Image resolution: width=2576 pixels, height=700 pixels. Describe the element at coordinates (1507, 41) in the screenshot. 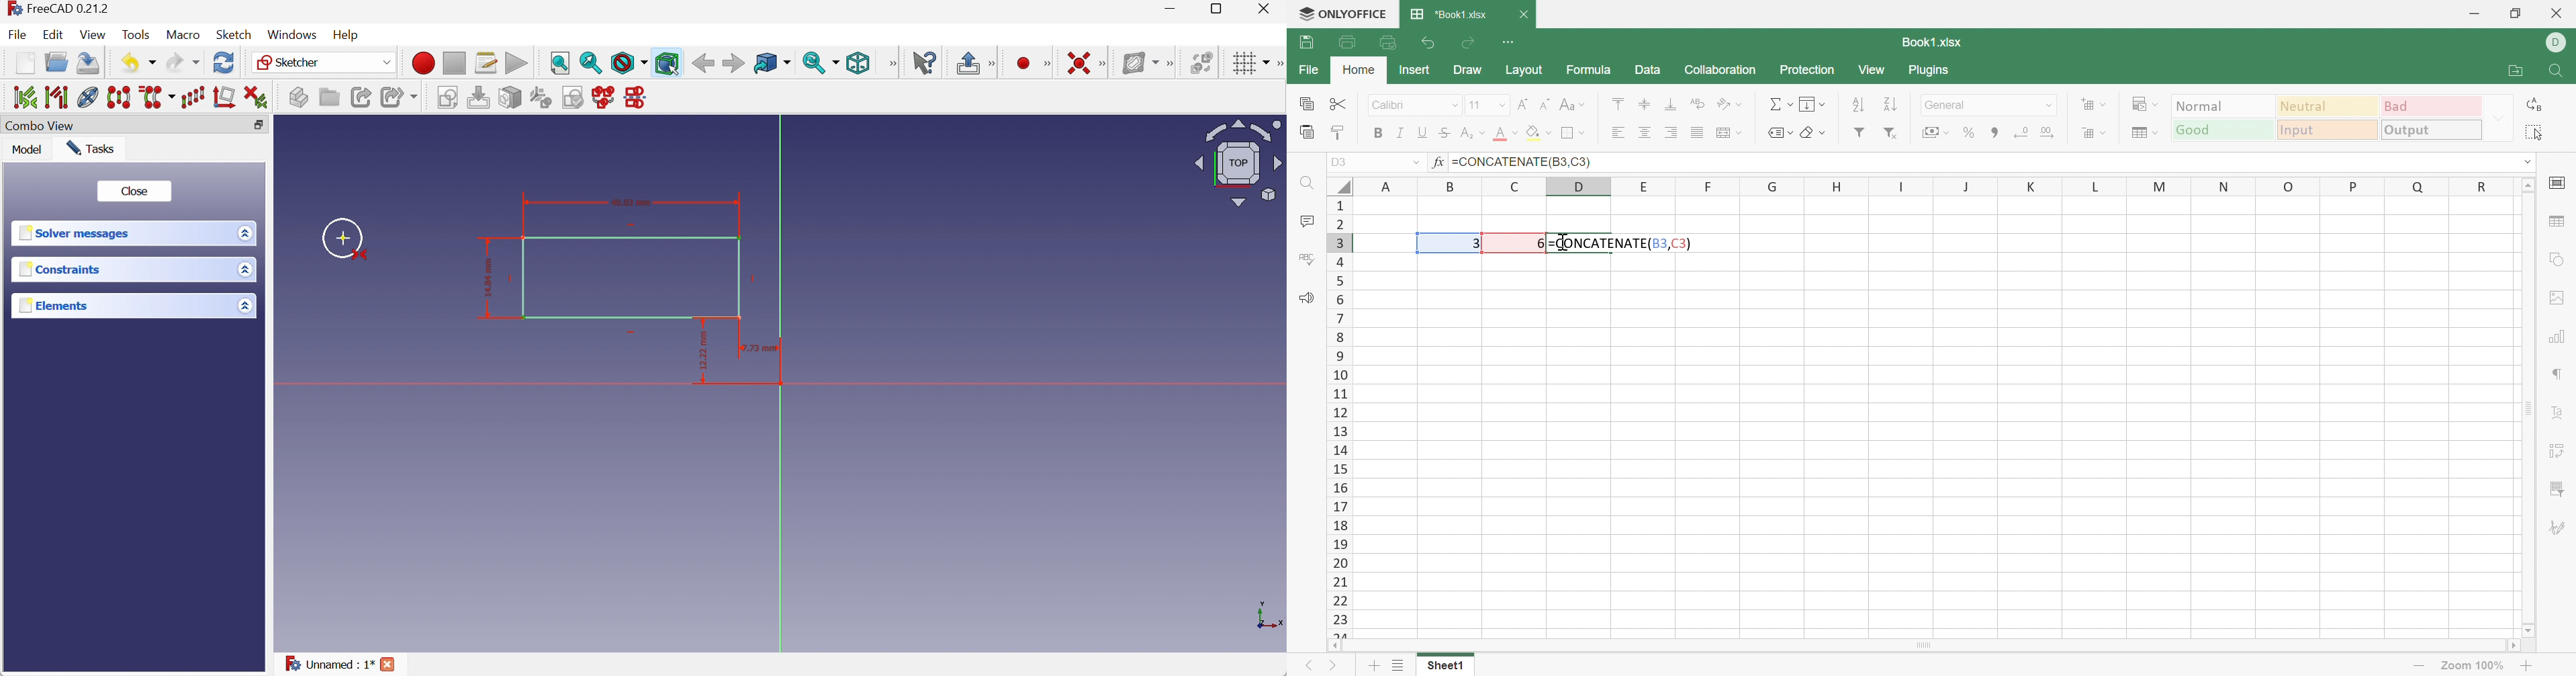

I see `Customize Quick Access Toolbar` at that location.